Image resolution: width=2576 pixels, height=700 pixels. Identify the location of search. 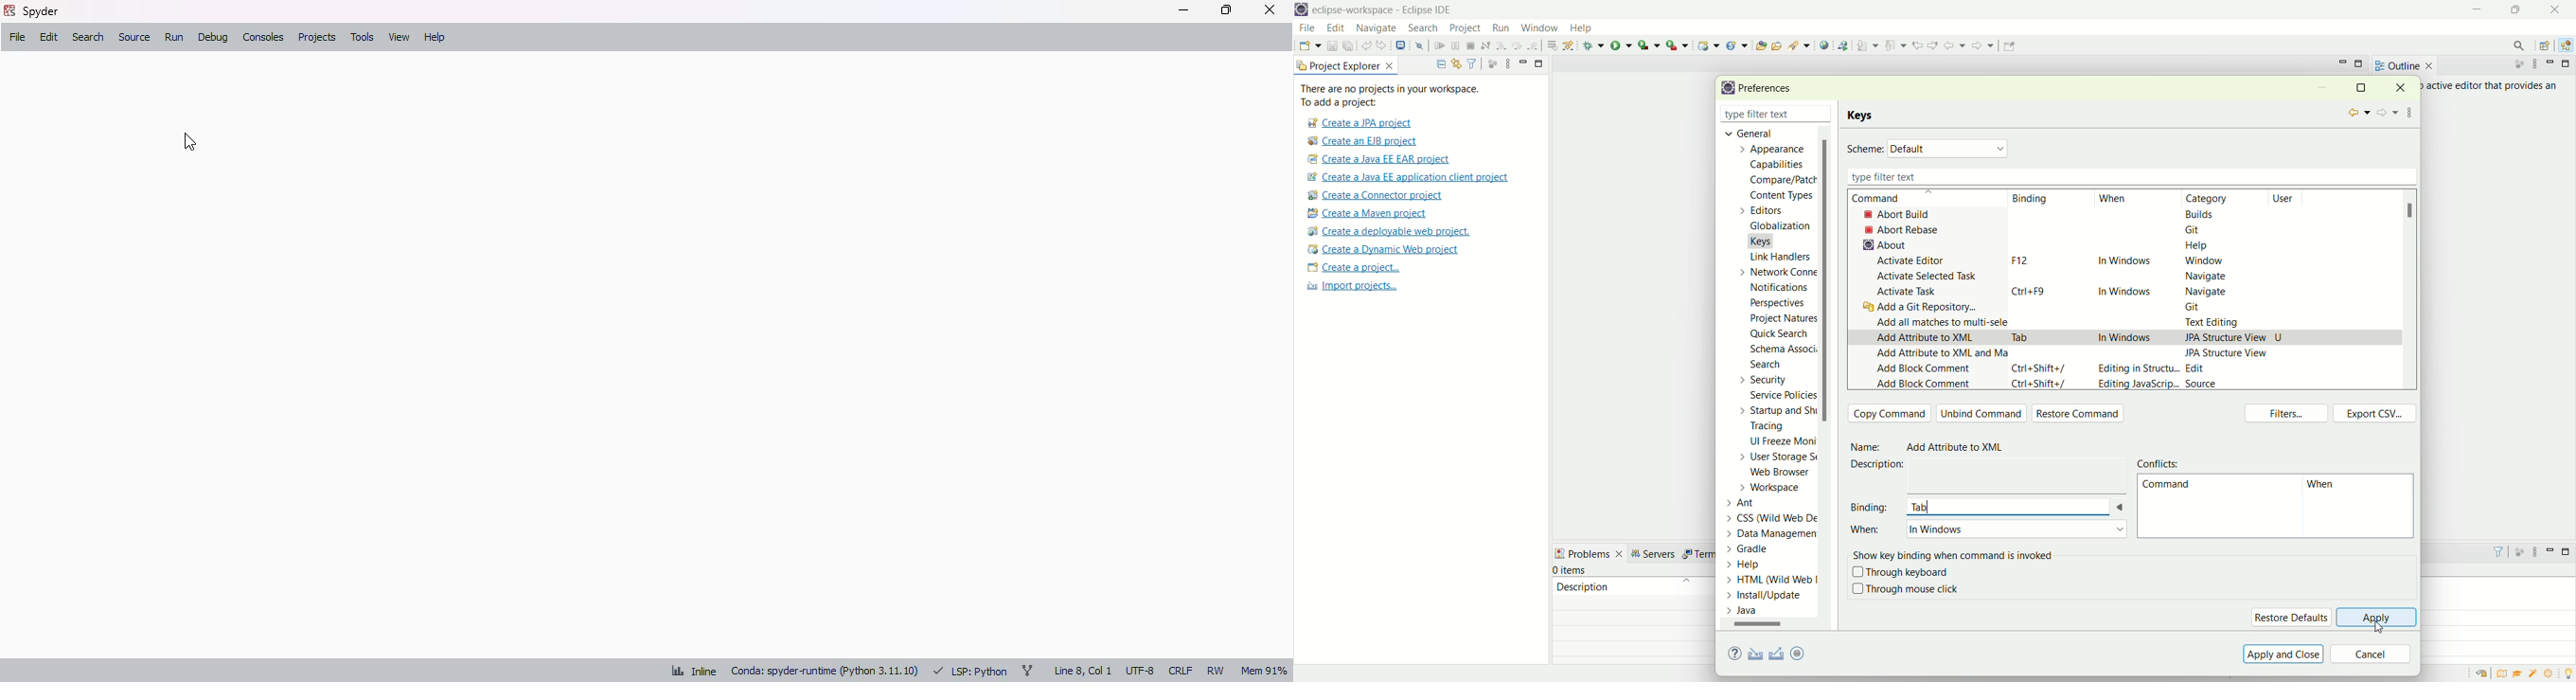
(1800, 45).